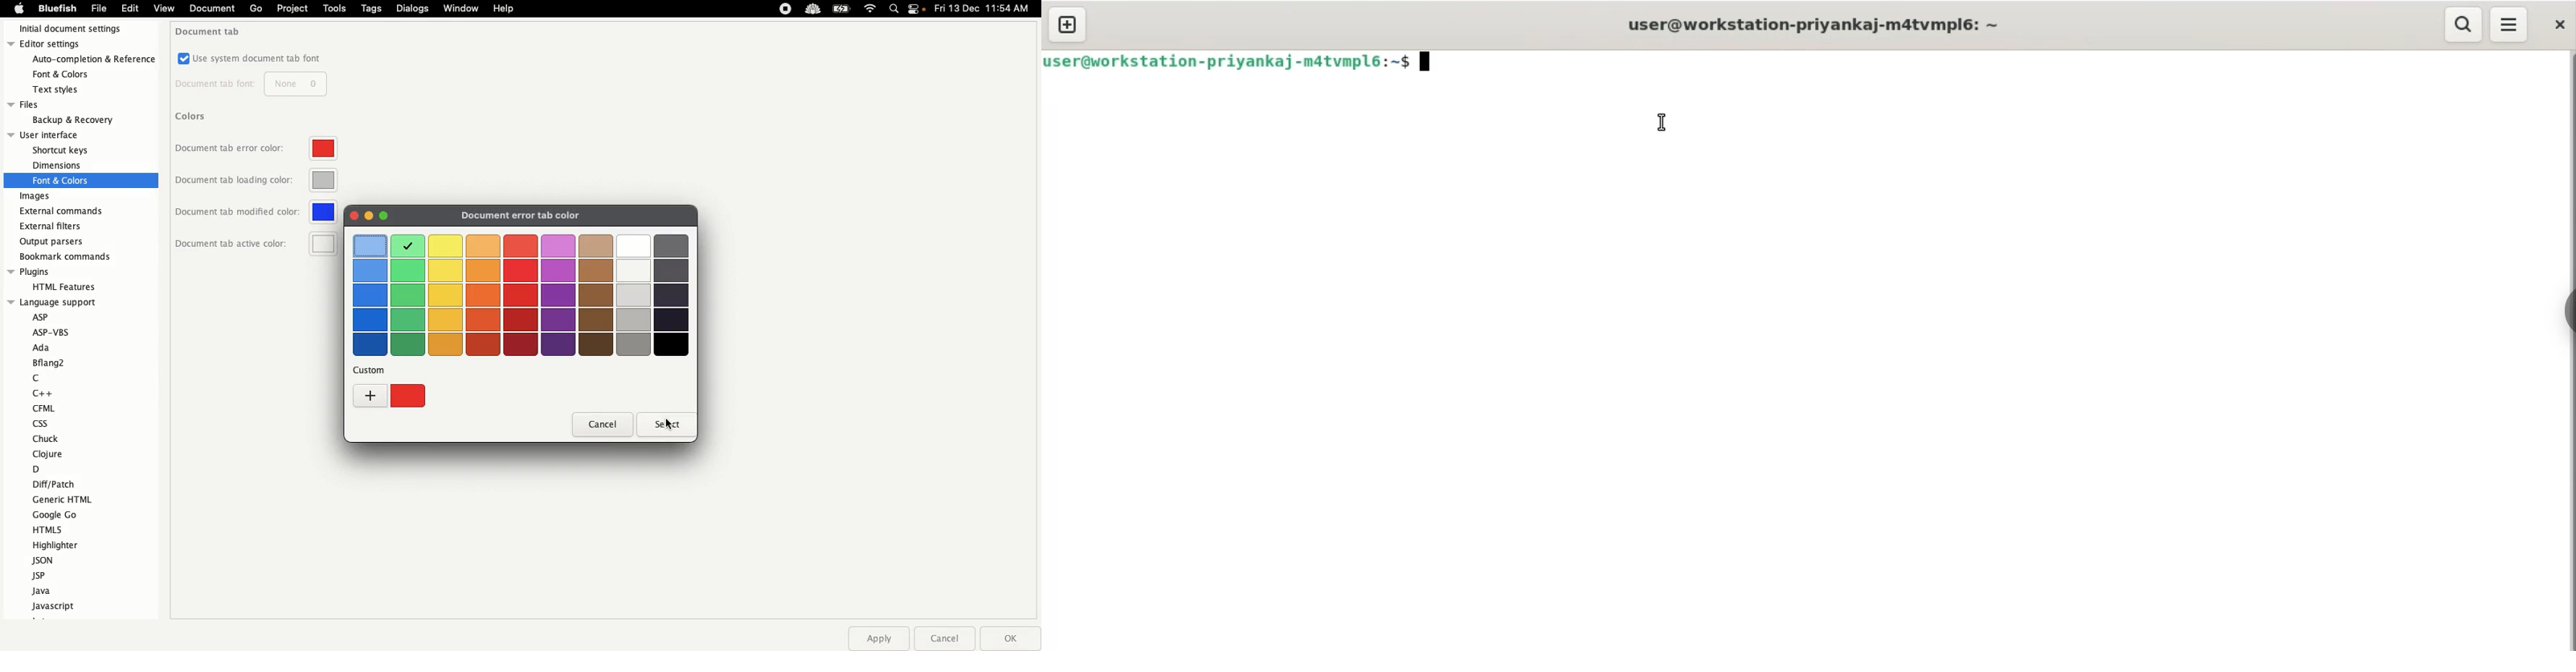  What do you see at coordinates (406, 245) in the screenshot?
I see `Selected` at bounding box center [406, 245].